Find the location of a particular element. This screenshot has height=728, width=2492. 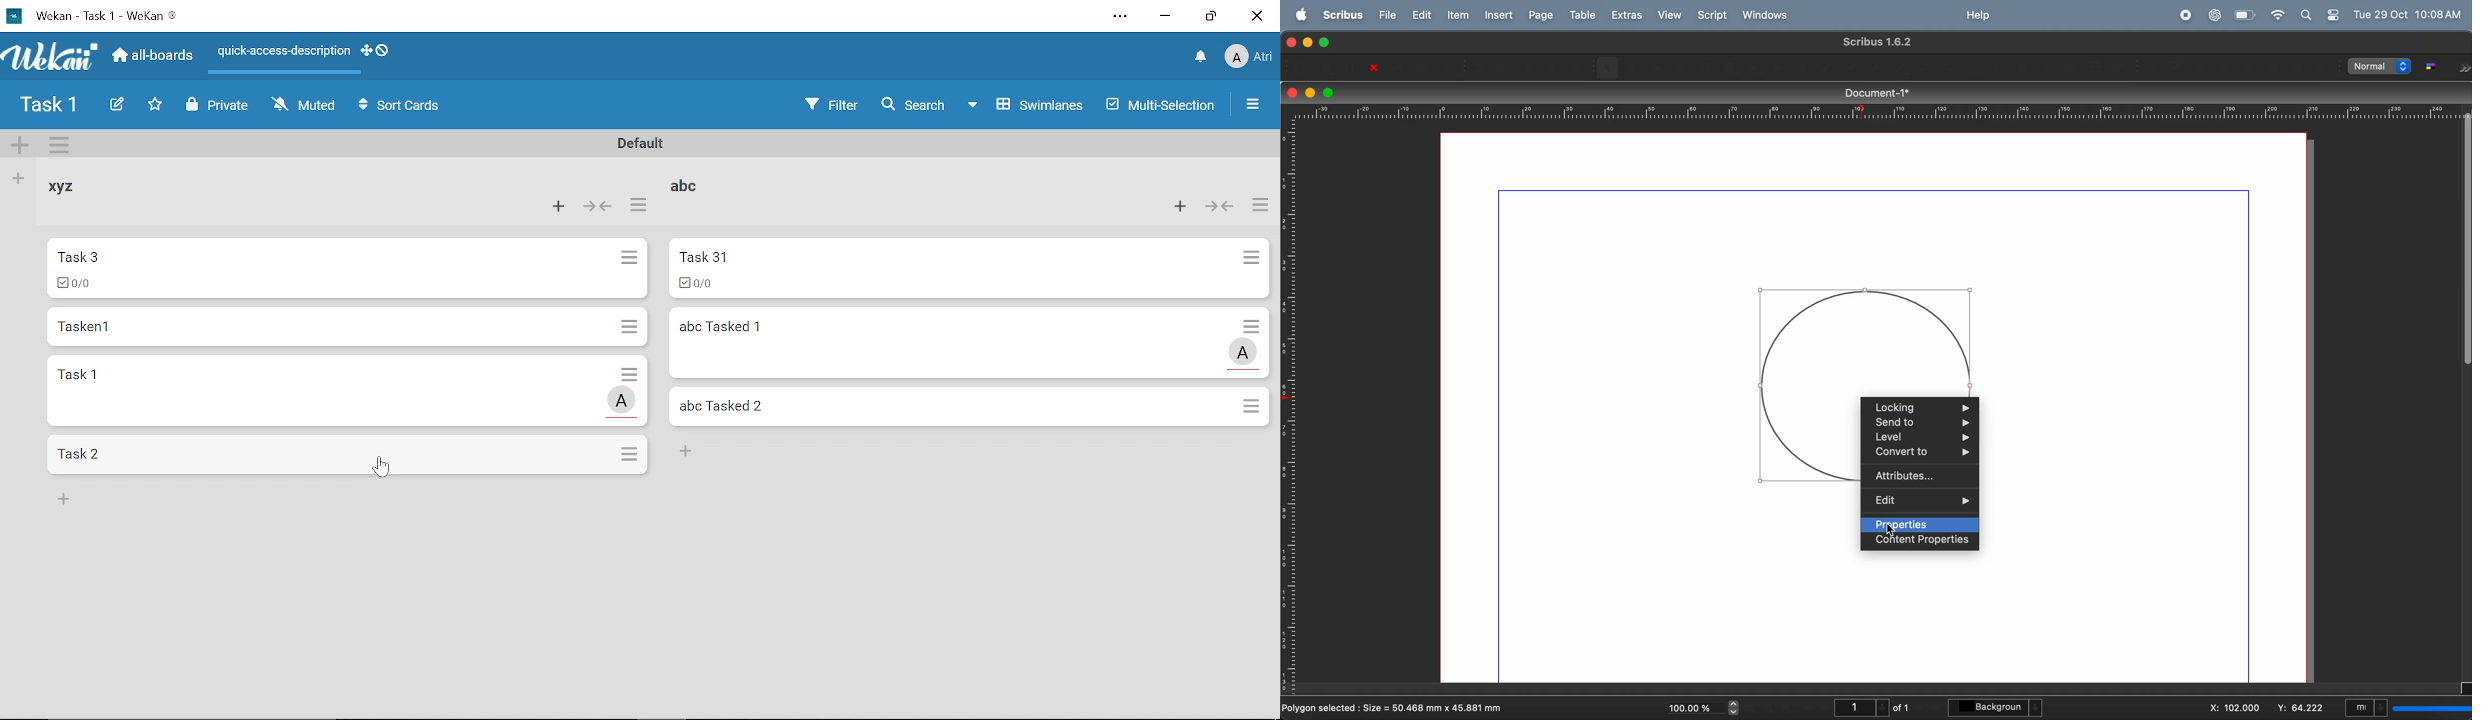

windows is located at coordinates (1769, 15).